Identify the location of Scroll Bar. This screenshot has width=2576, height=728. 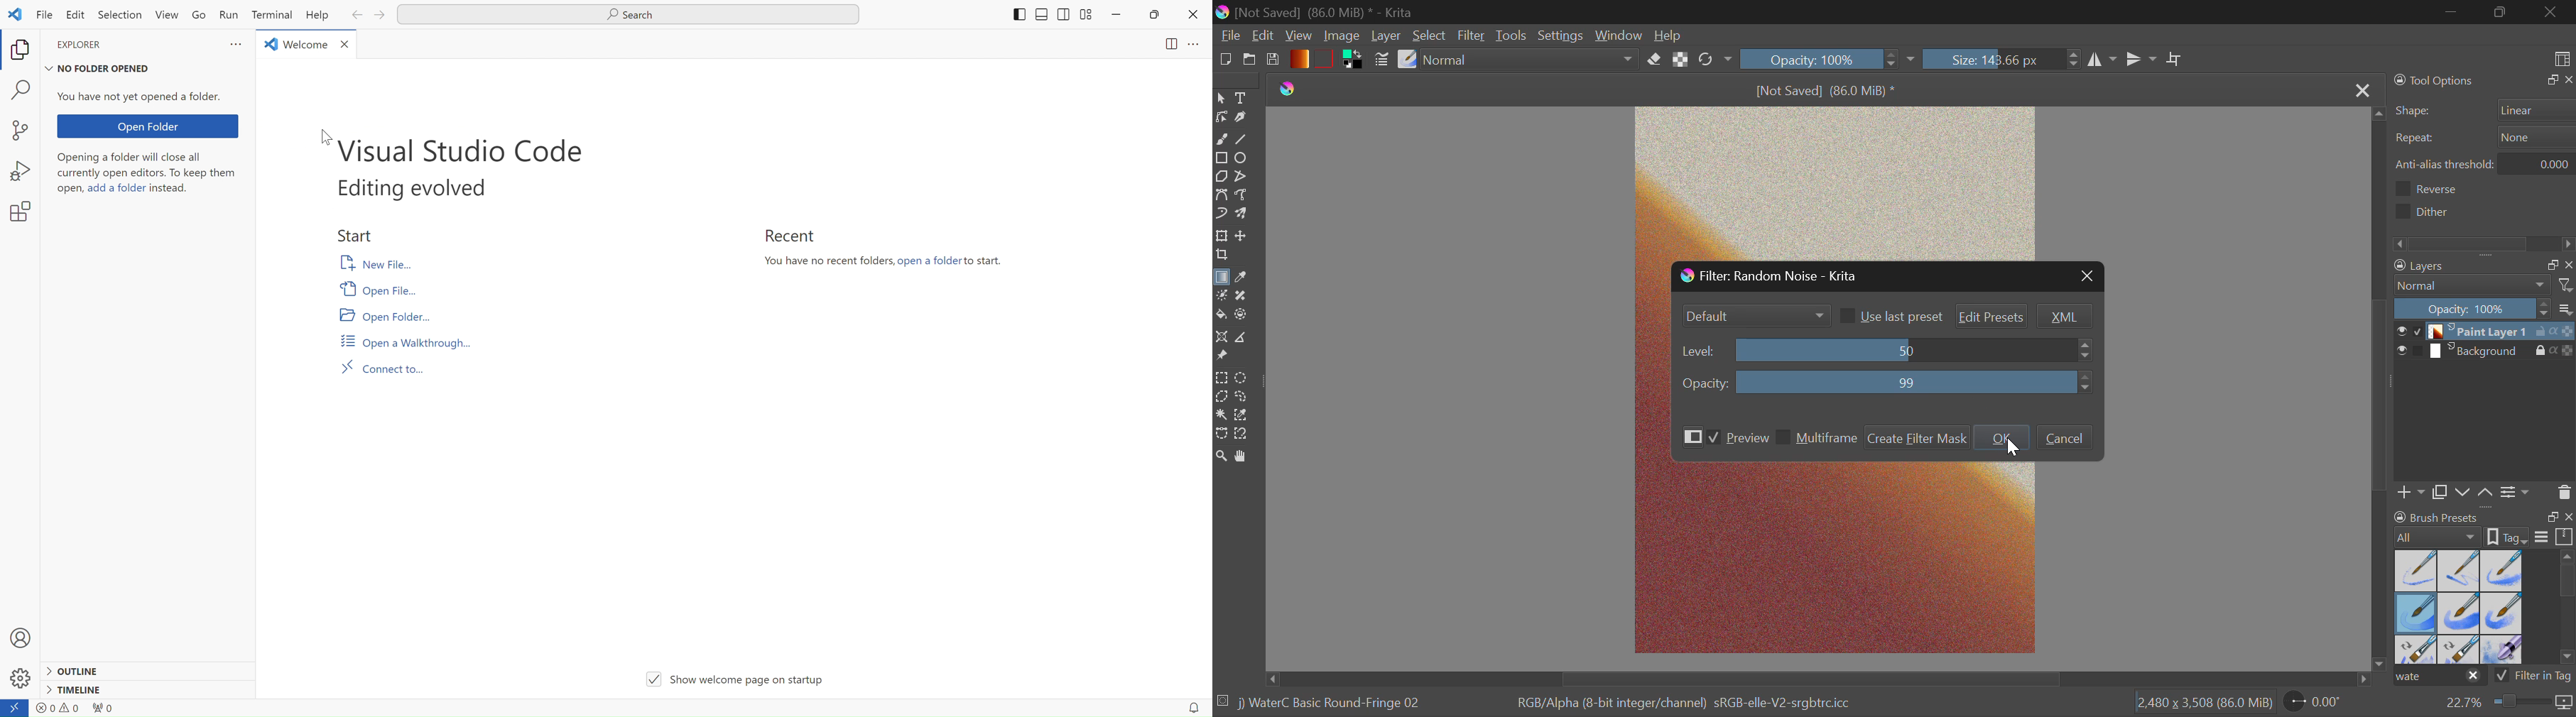
(2381, 383).